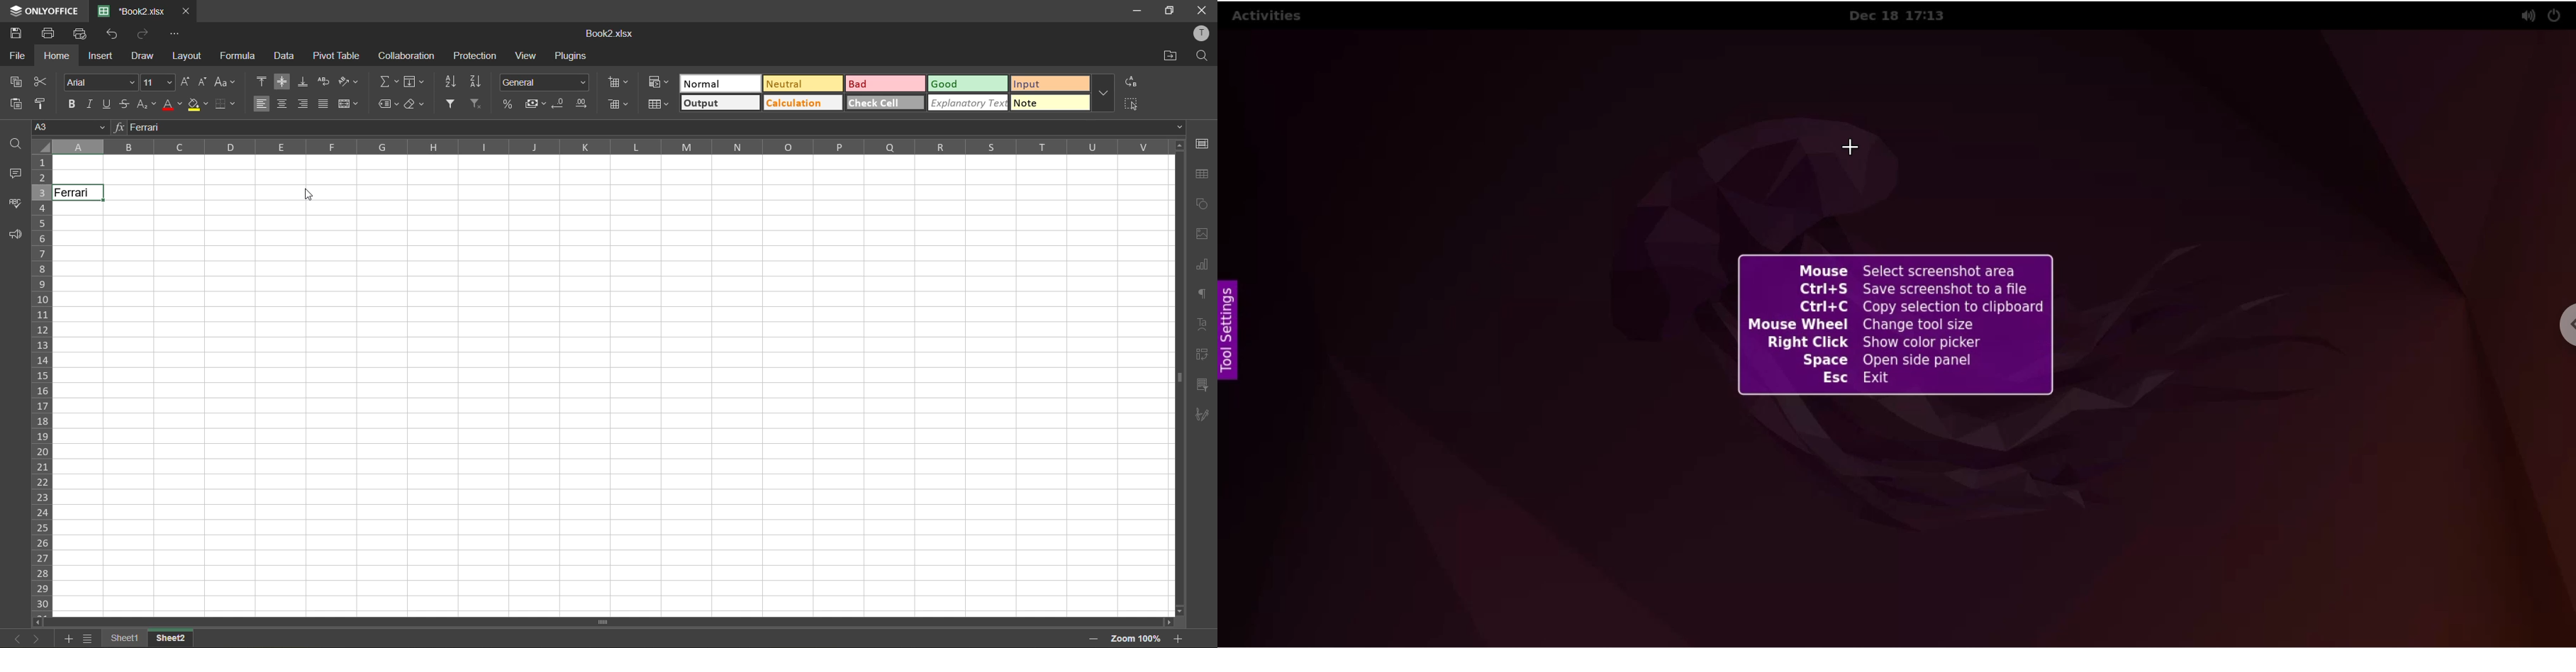 The height and width of the screenshot is (672, 2576). Describe the element at coordinates (87, 638) in the screenshot. I see `sheet list` at that location.